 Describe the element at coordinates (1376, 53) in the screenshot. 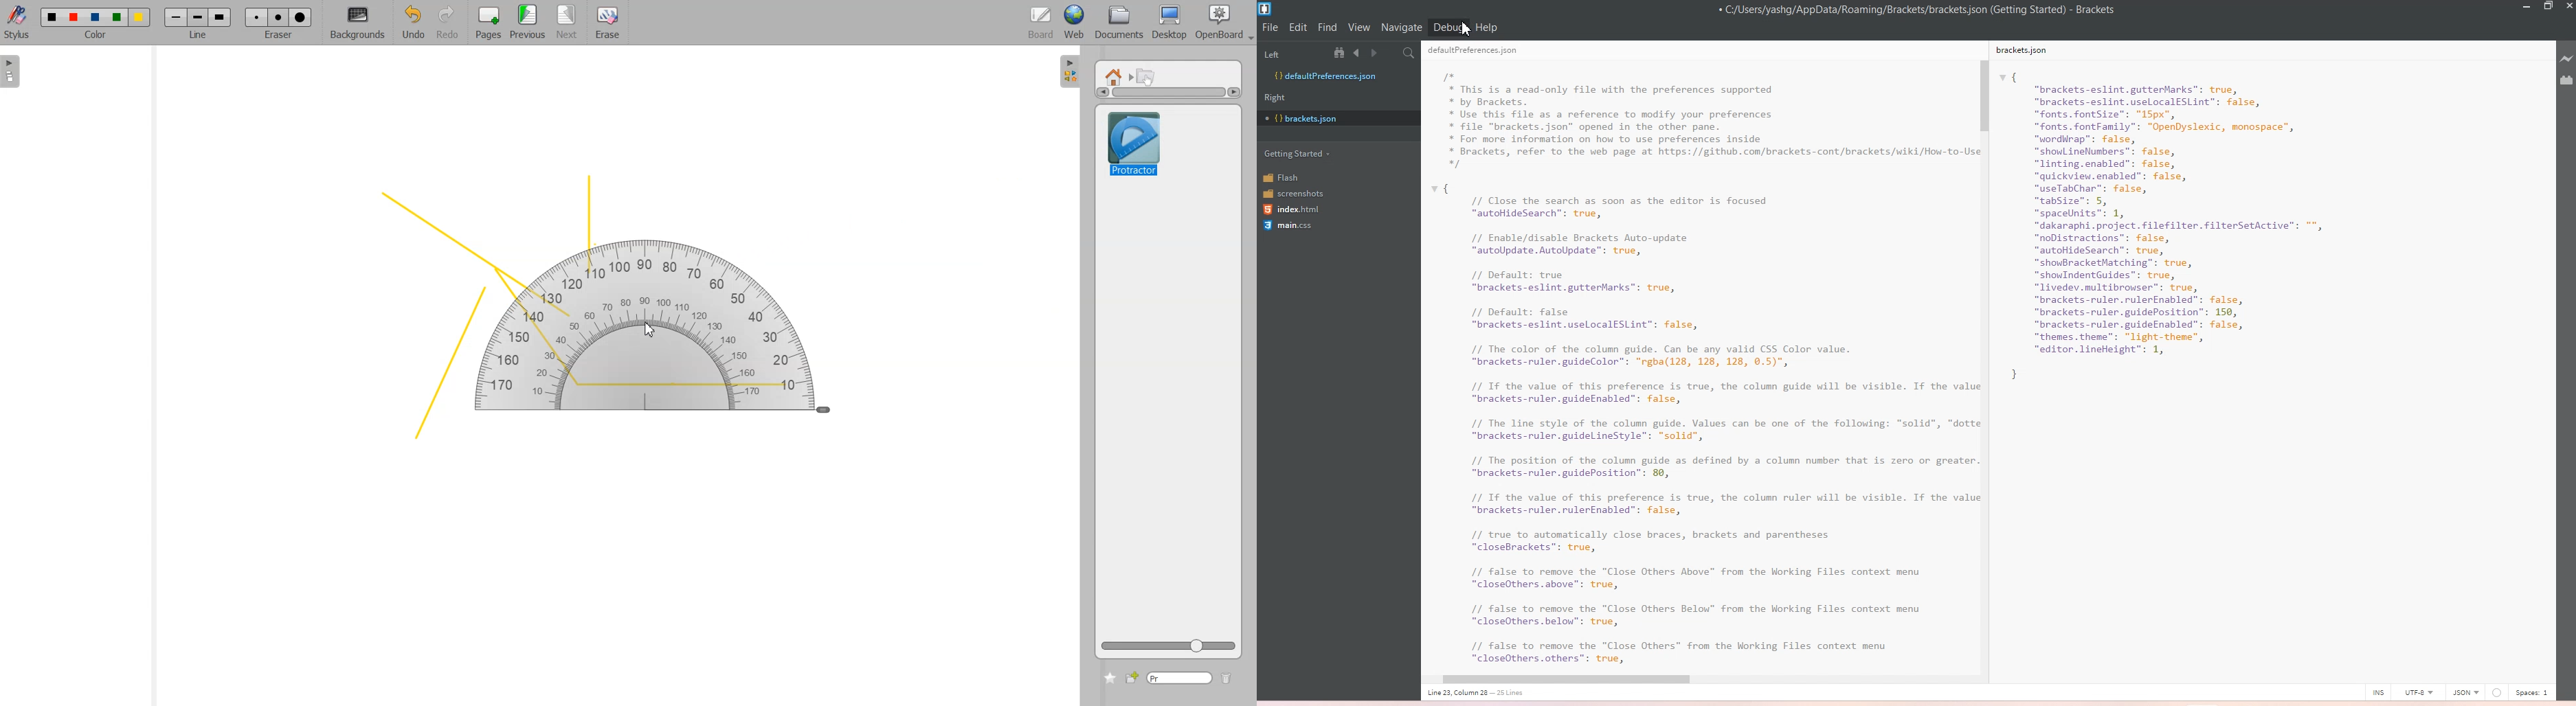

I see `Navigate Forwards` at that location.